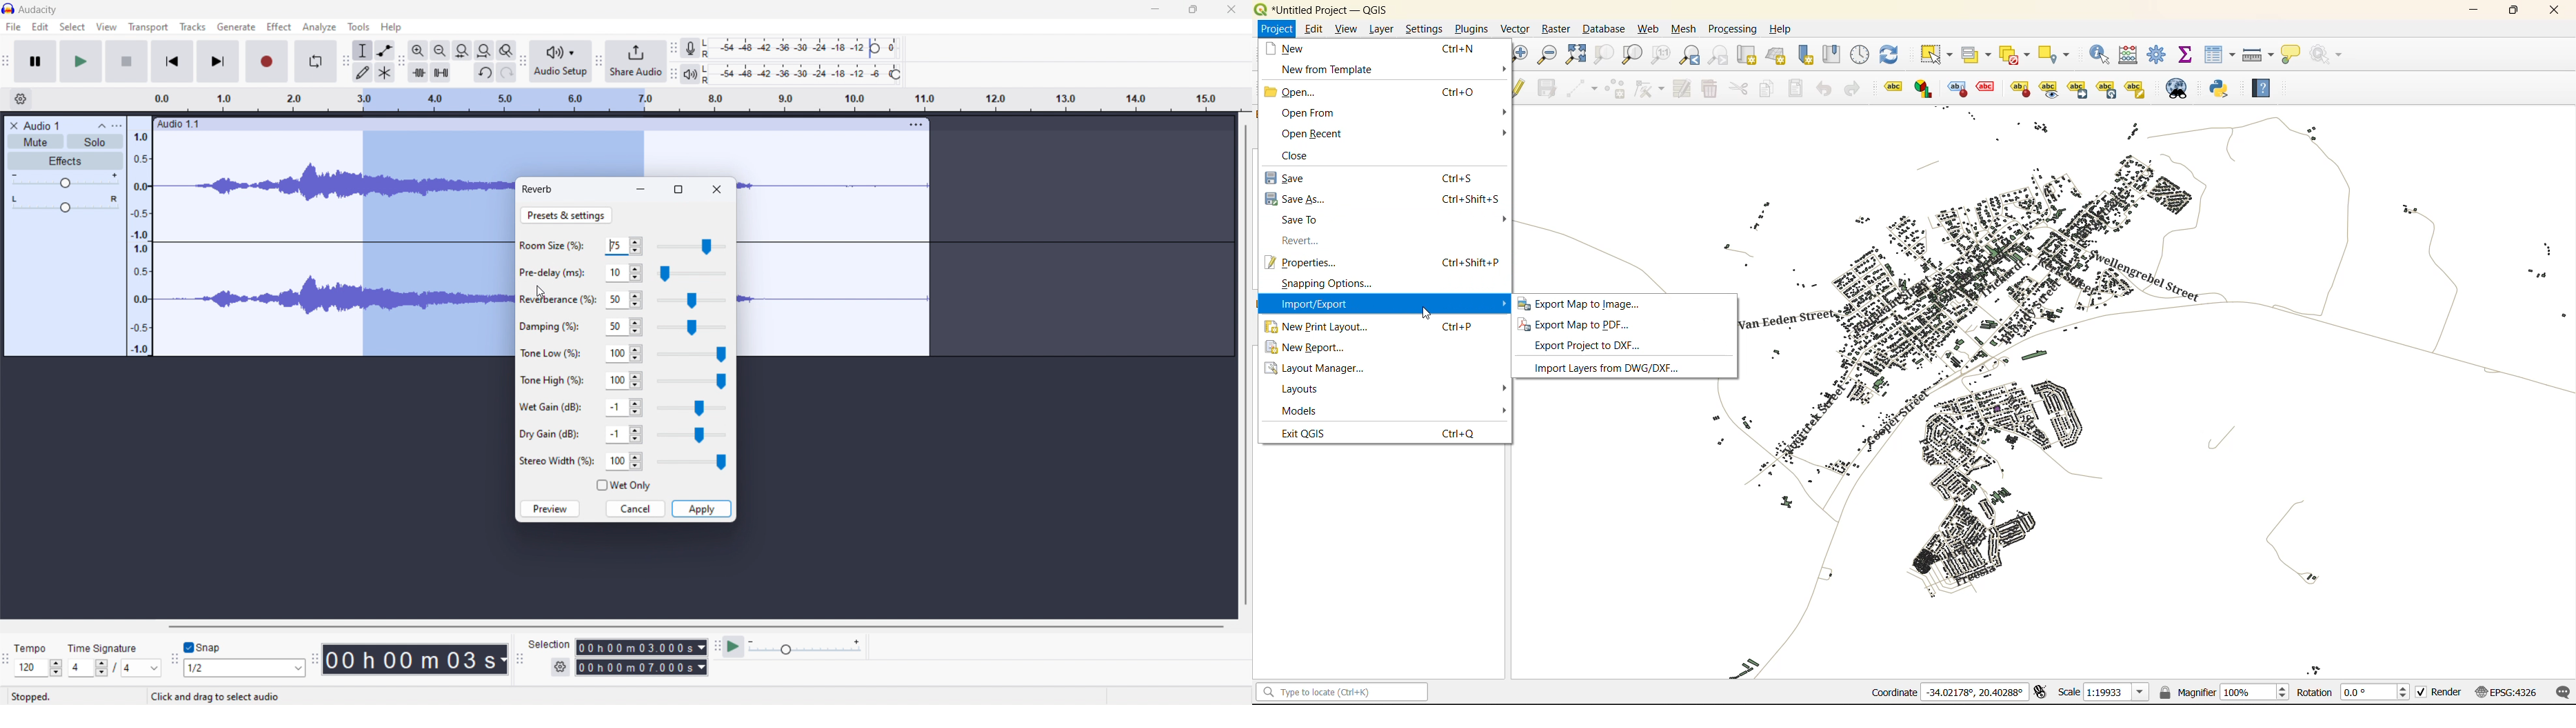  What do you see at coordinates (624, 380) in the screenshot?
I see `100` at bounding box center [624, 380].